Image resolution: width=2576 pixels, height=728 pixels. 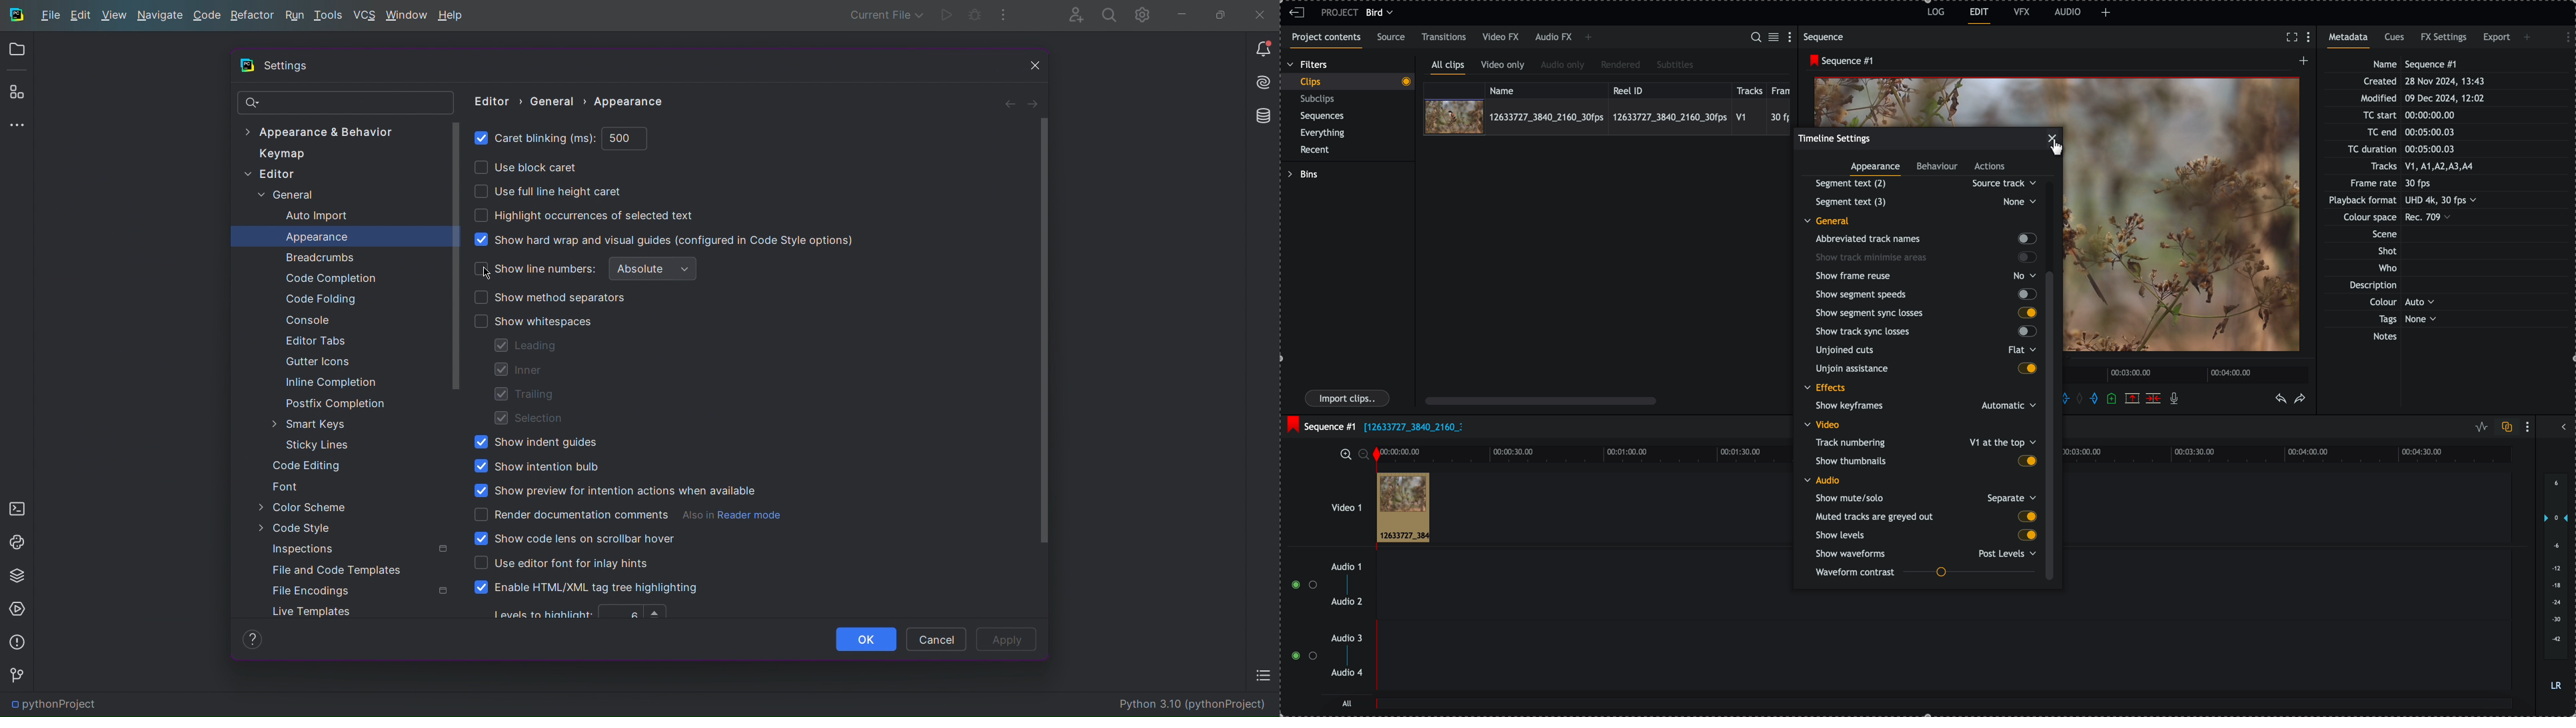 What do you see at coordinates (2187, 221) in the screenshot?
I see `picture` at bounding box center [2187, 221].